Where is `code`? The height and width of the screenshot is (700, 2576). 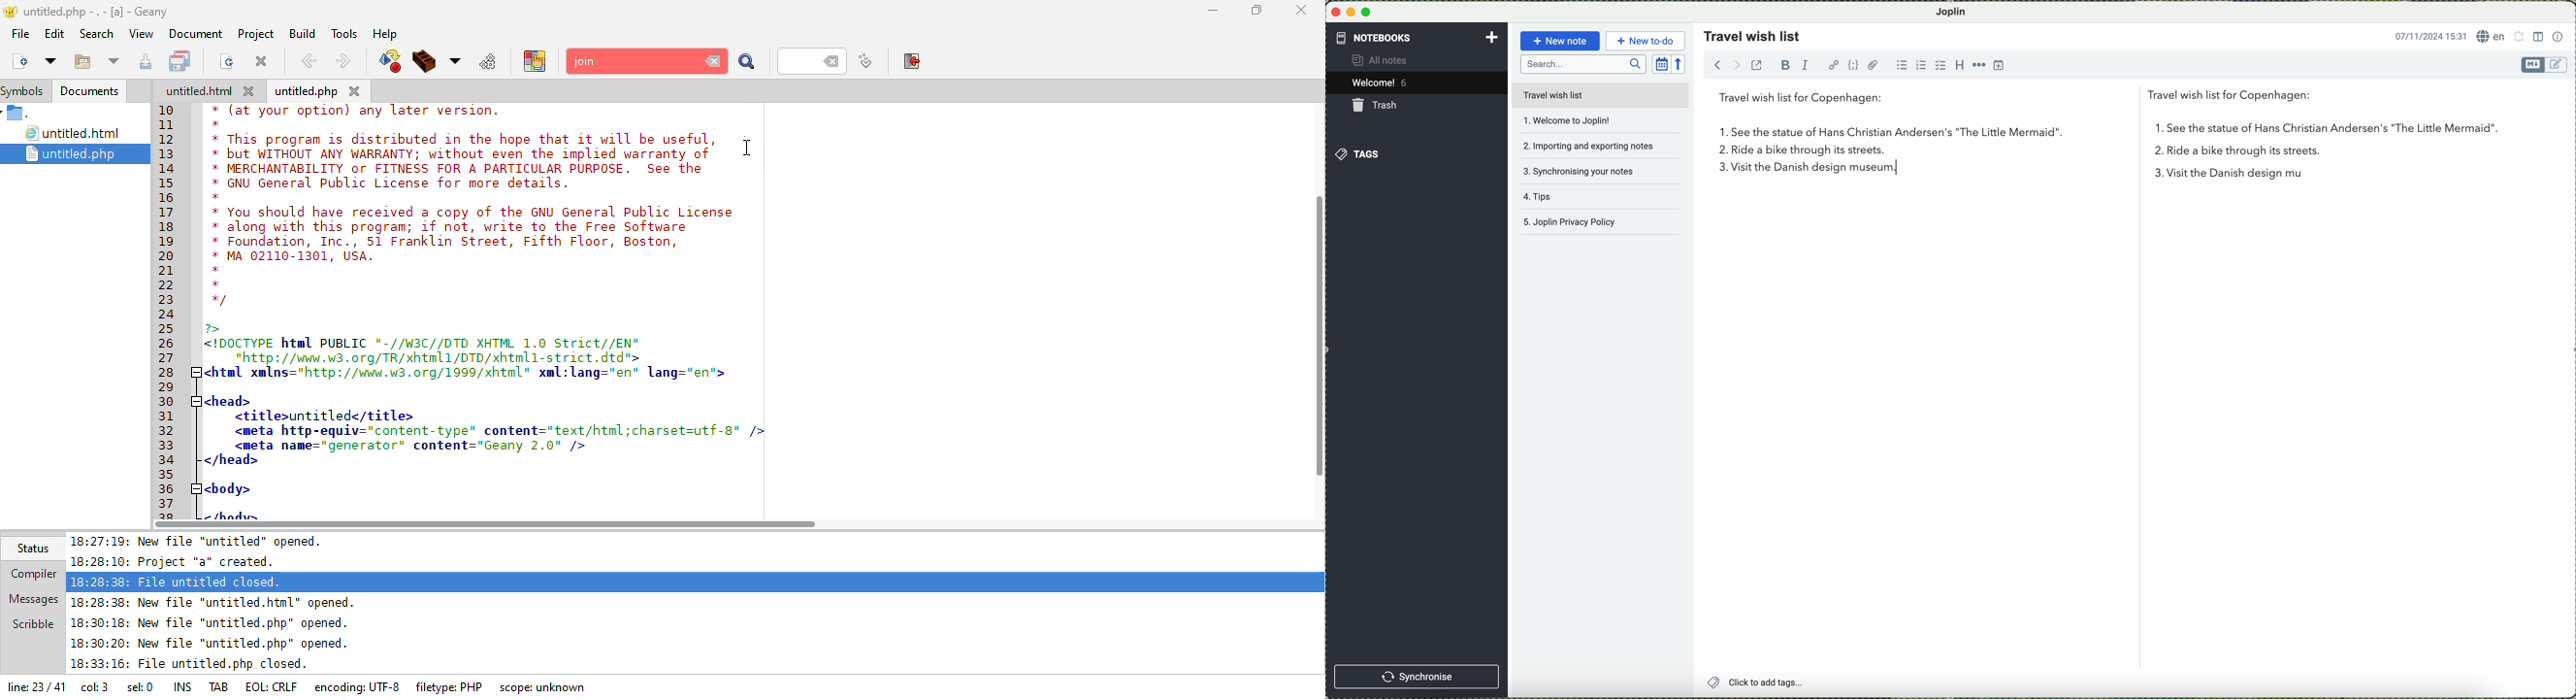
code is located at coordinates (1854, 65).